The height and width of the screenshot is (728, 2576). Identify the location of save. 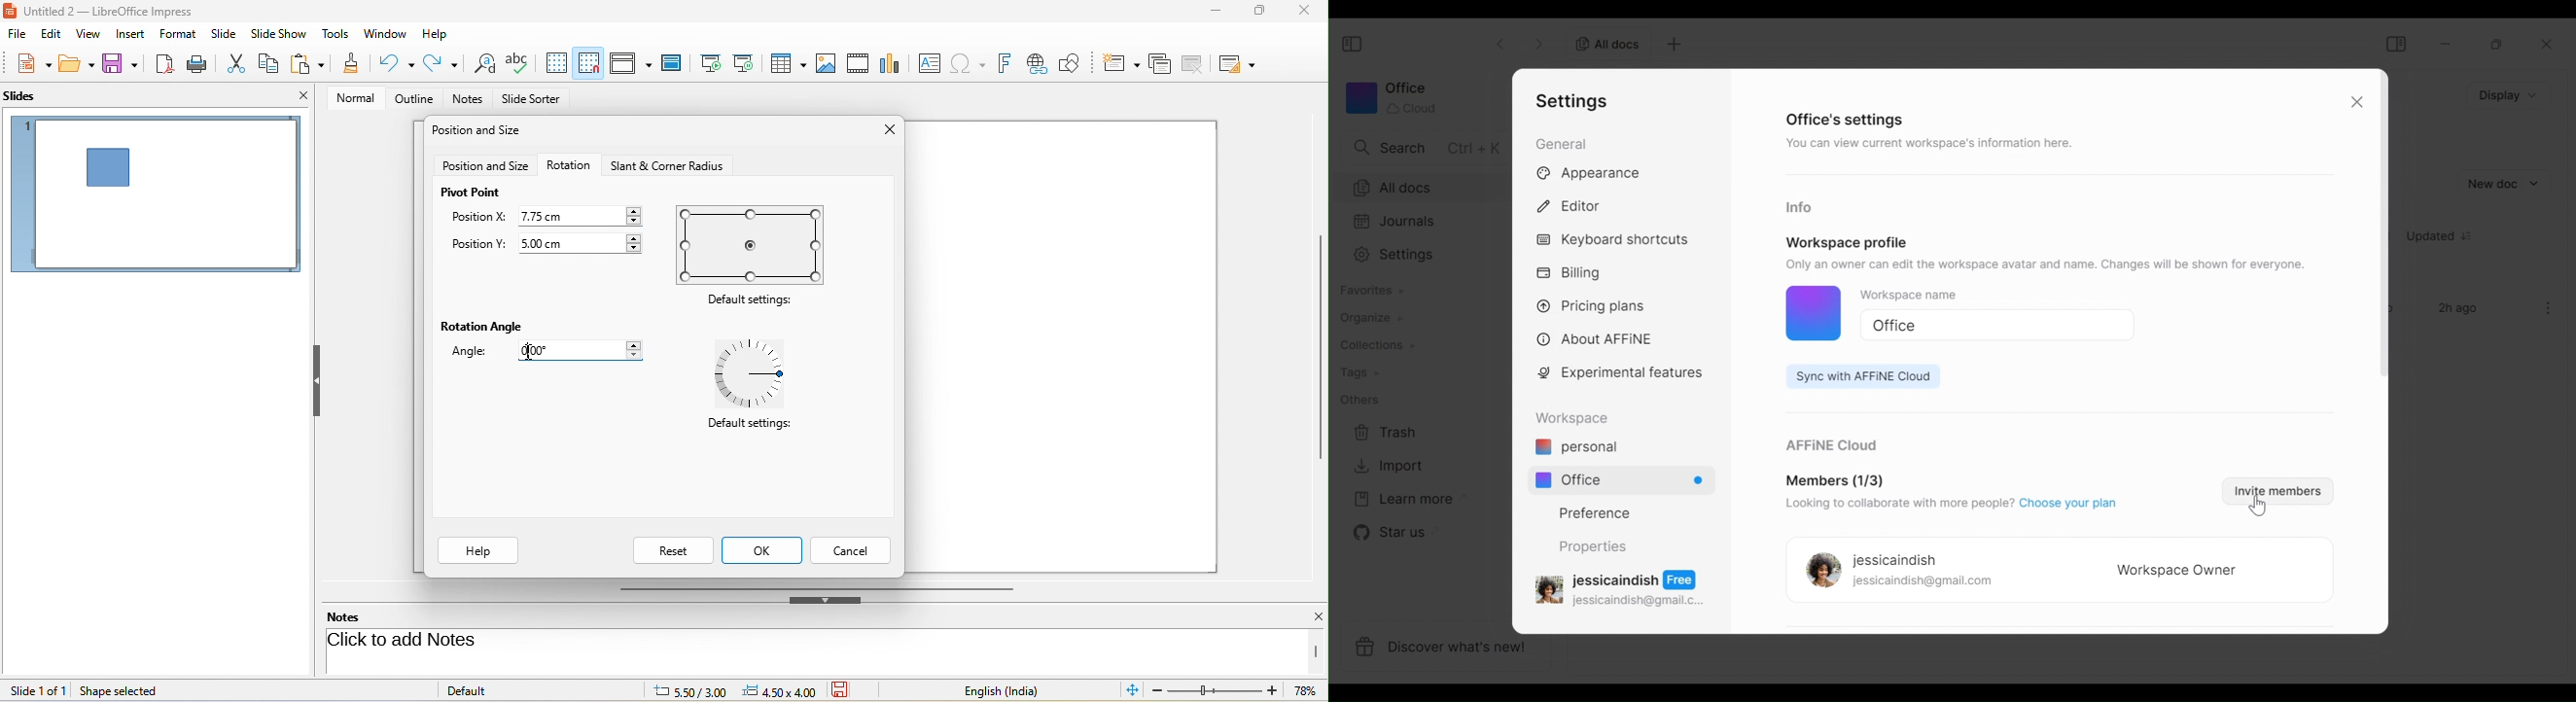
(122, 64).